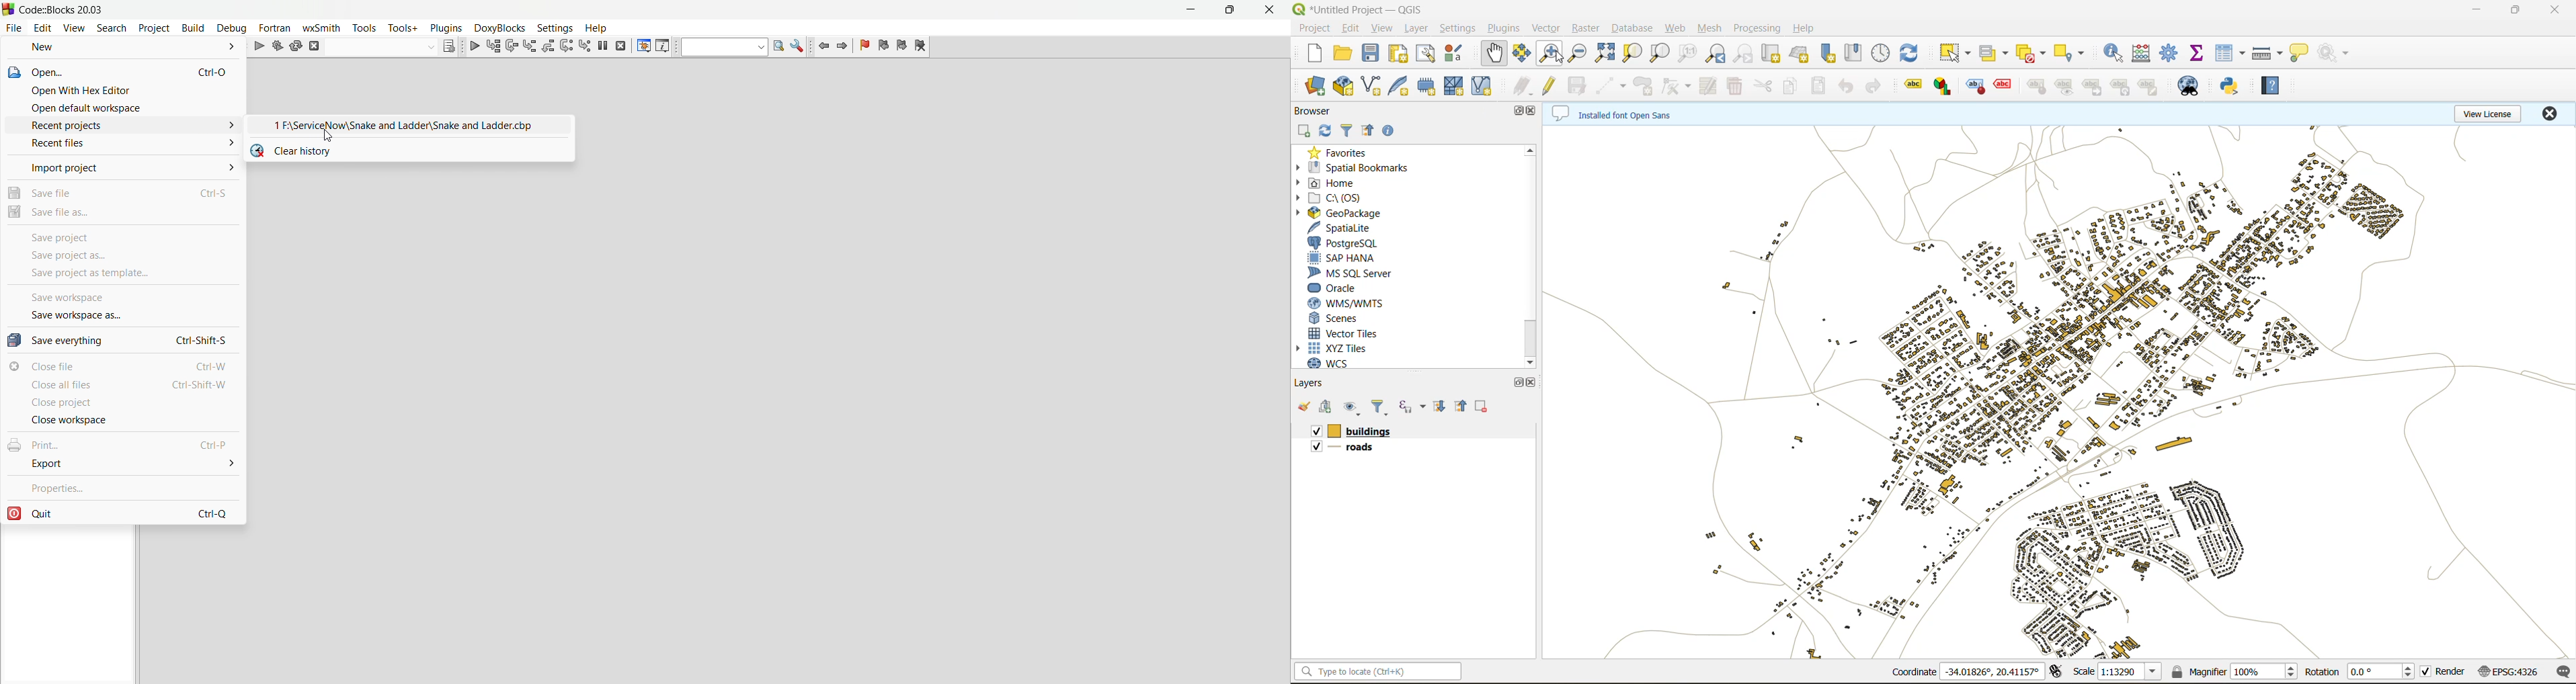  I want to click on show the select target dialog, so click(450, 48).